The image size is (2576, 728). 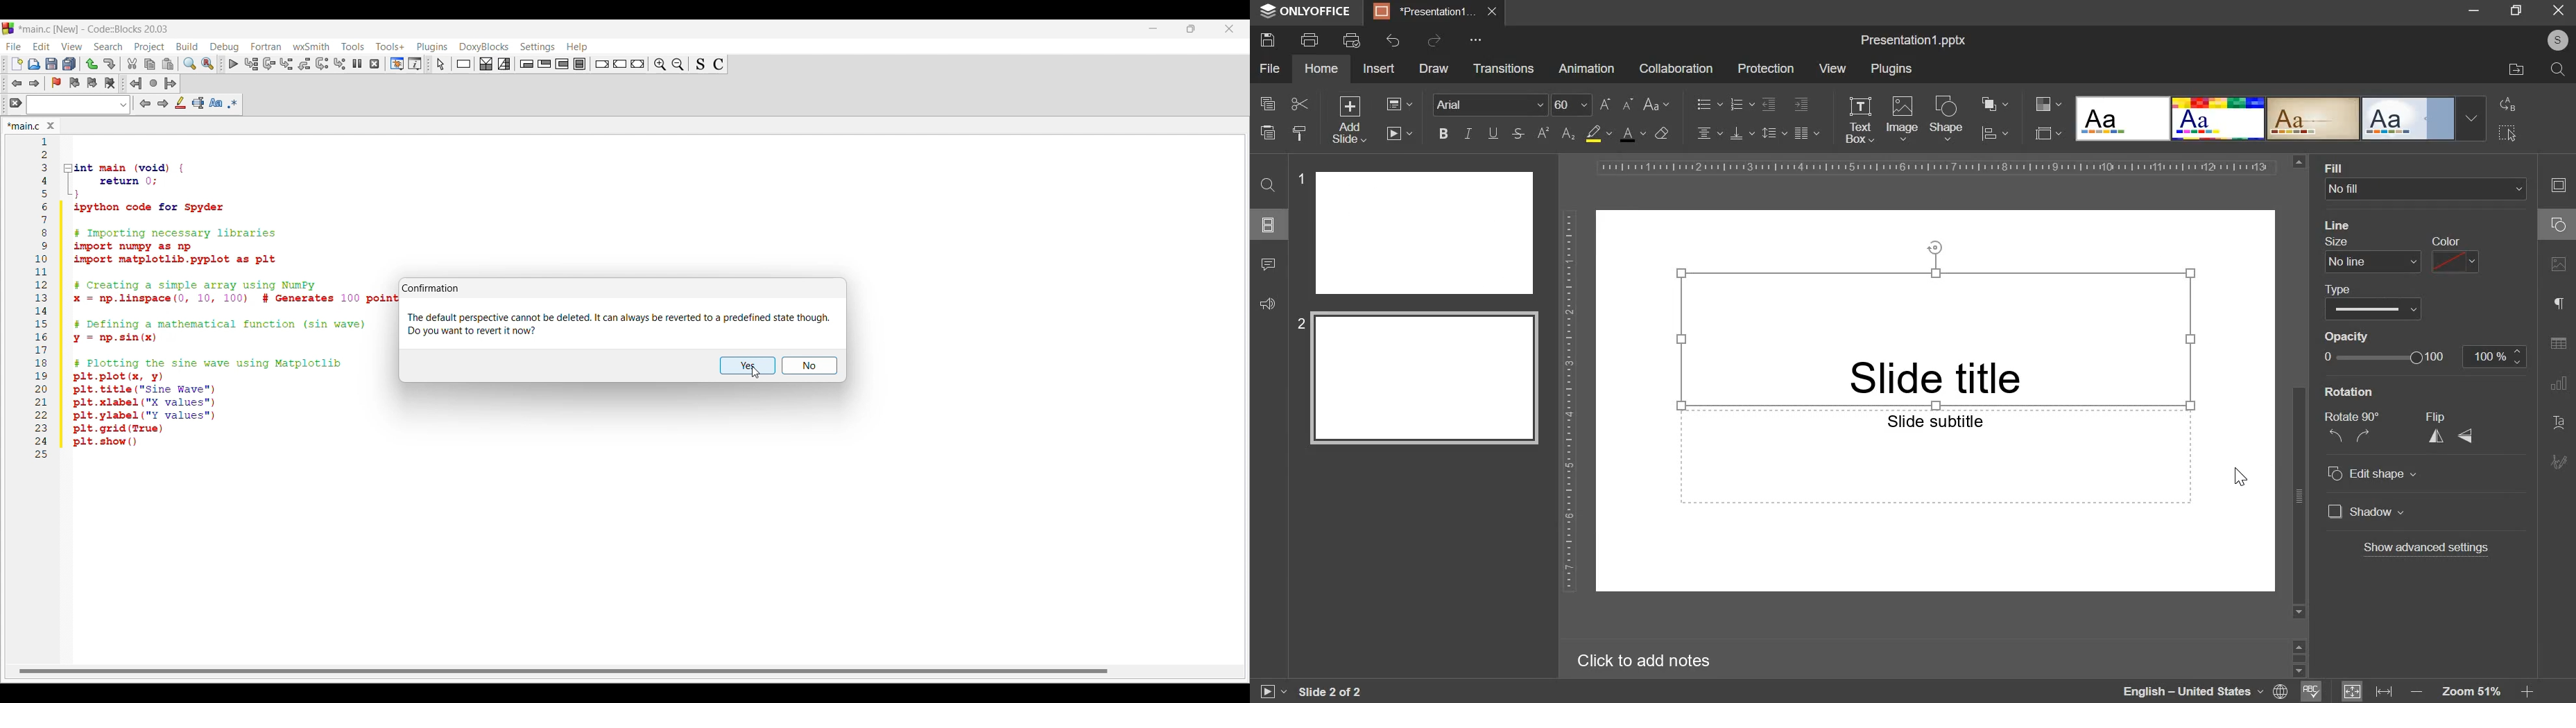 I want to click on profile, so click(x=2554, y=41).